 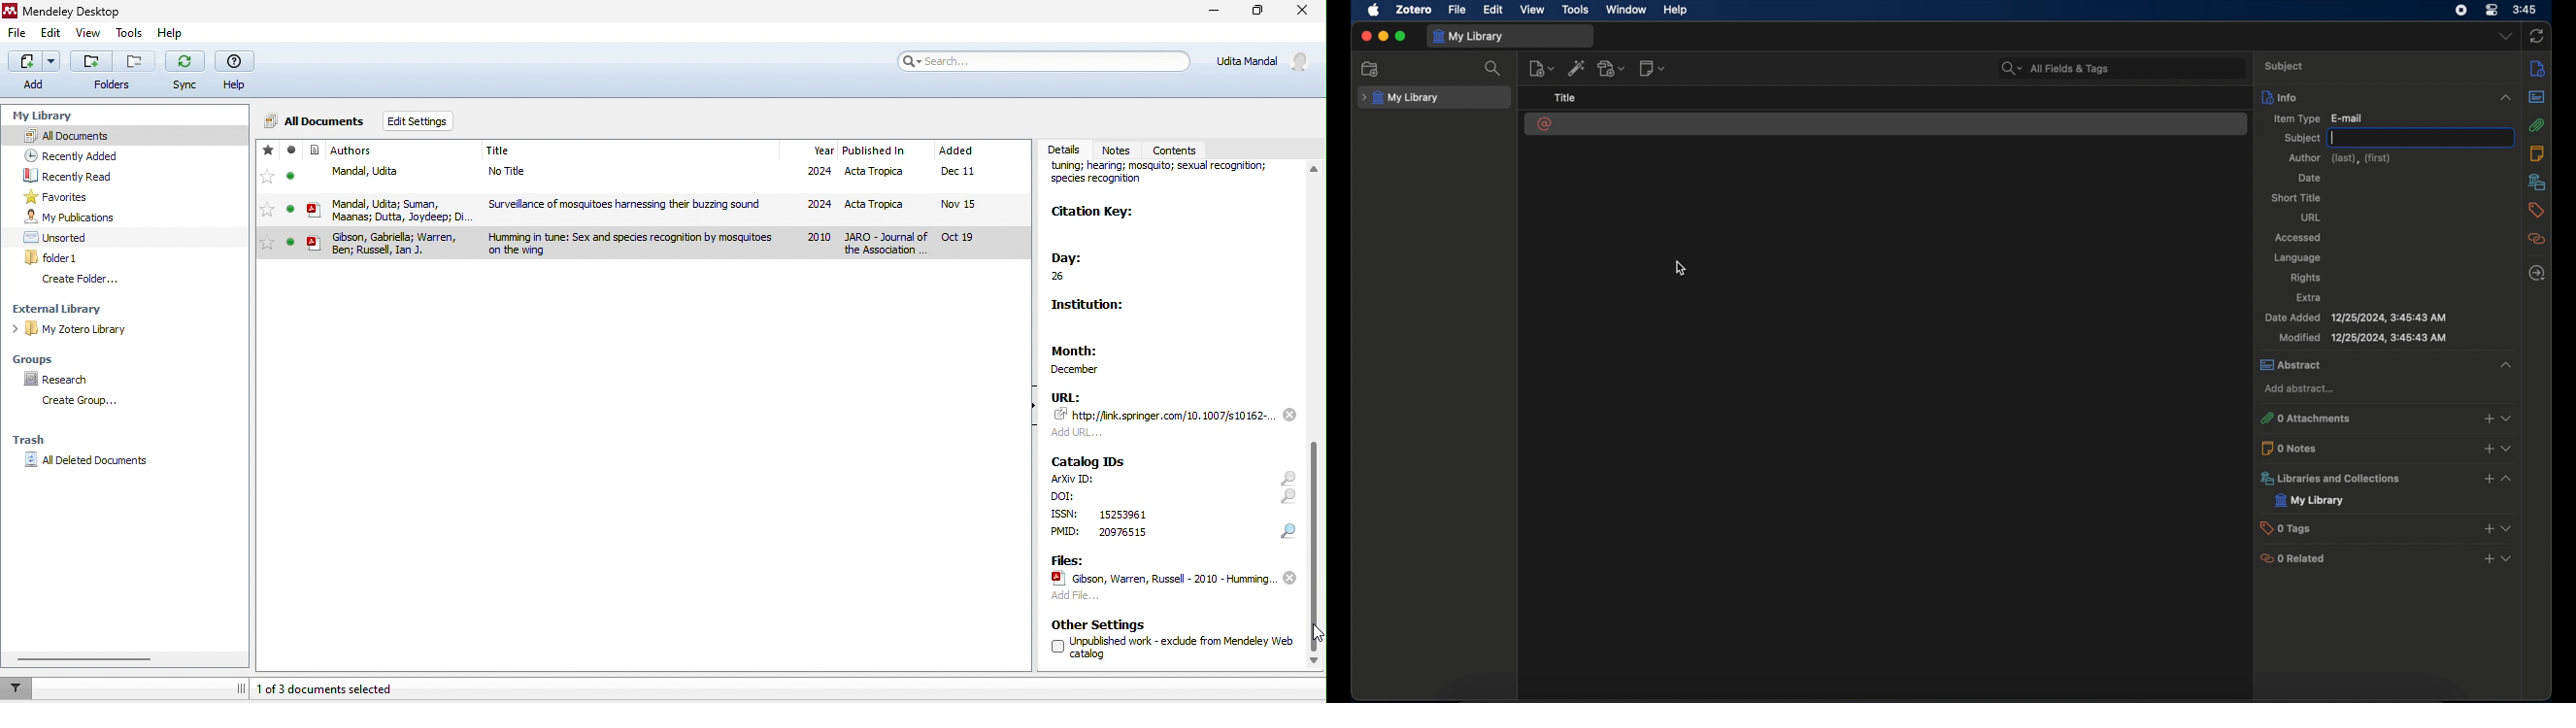 I want to click on published in, so click(x=874, y=151).